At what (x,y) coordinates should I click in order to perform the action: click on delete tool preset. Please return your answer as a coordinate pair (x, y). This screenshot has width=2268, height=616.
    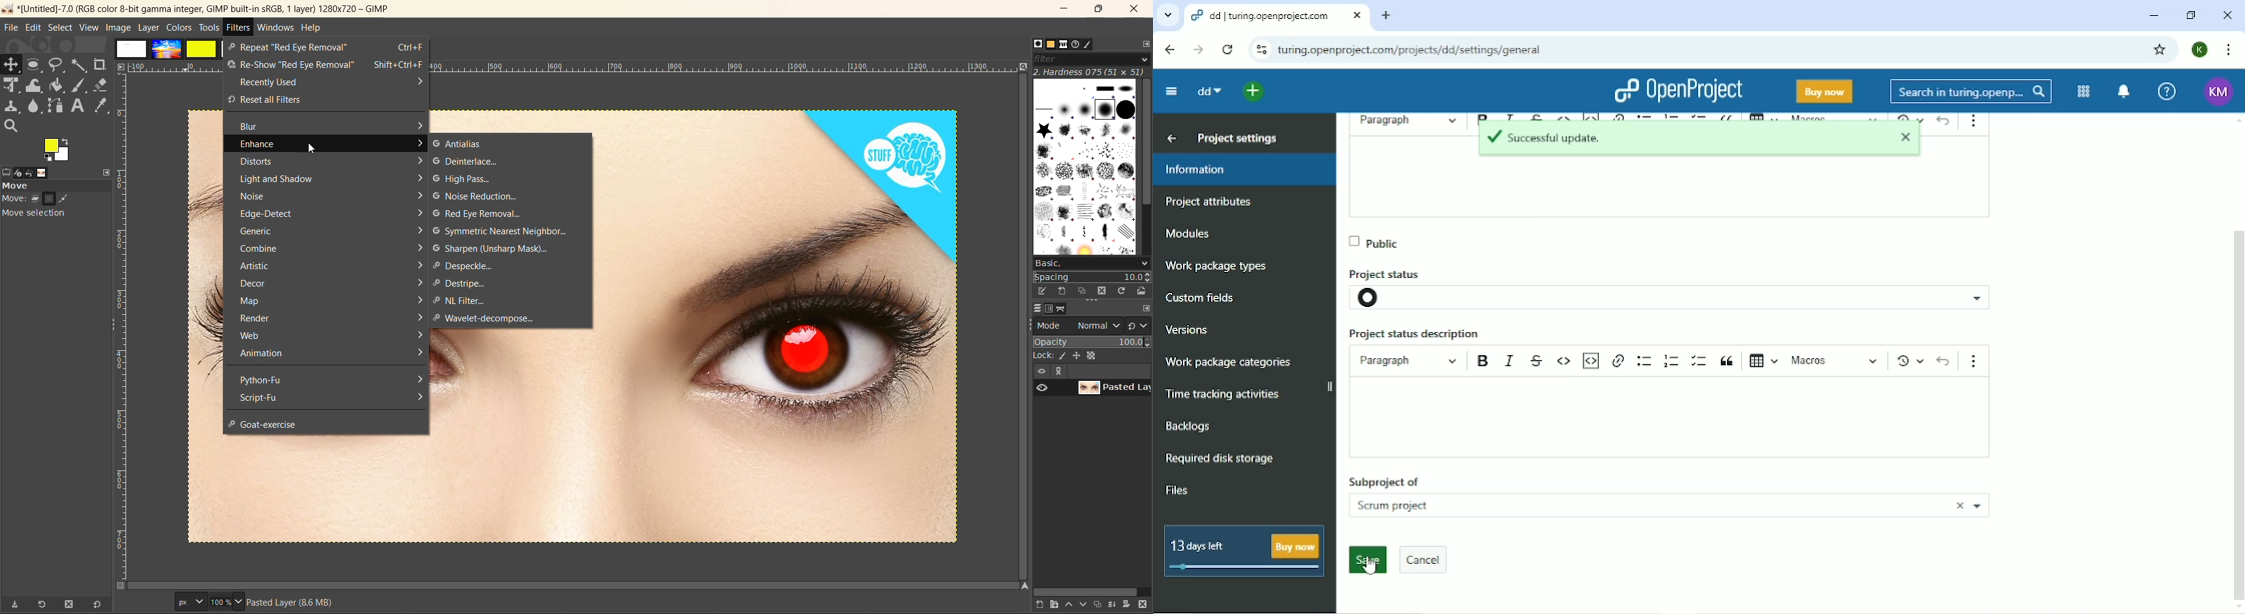
    Looking at the image, I should click on (70, 605).